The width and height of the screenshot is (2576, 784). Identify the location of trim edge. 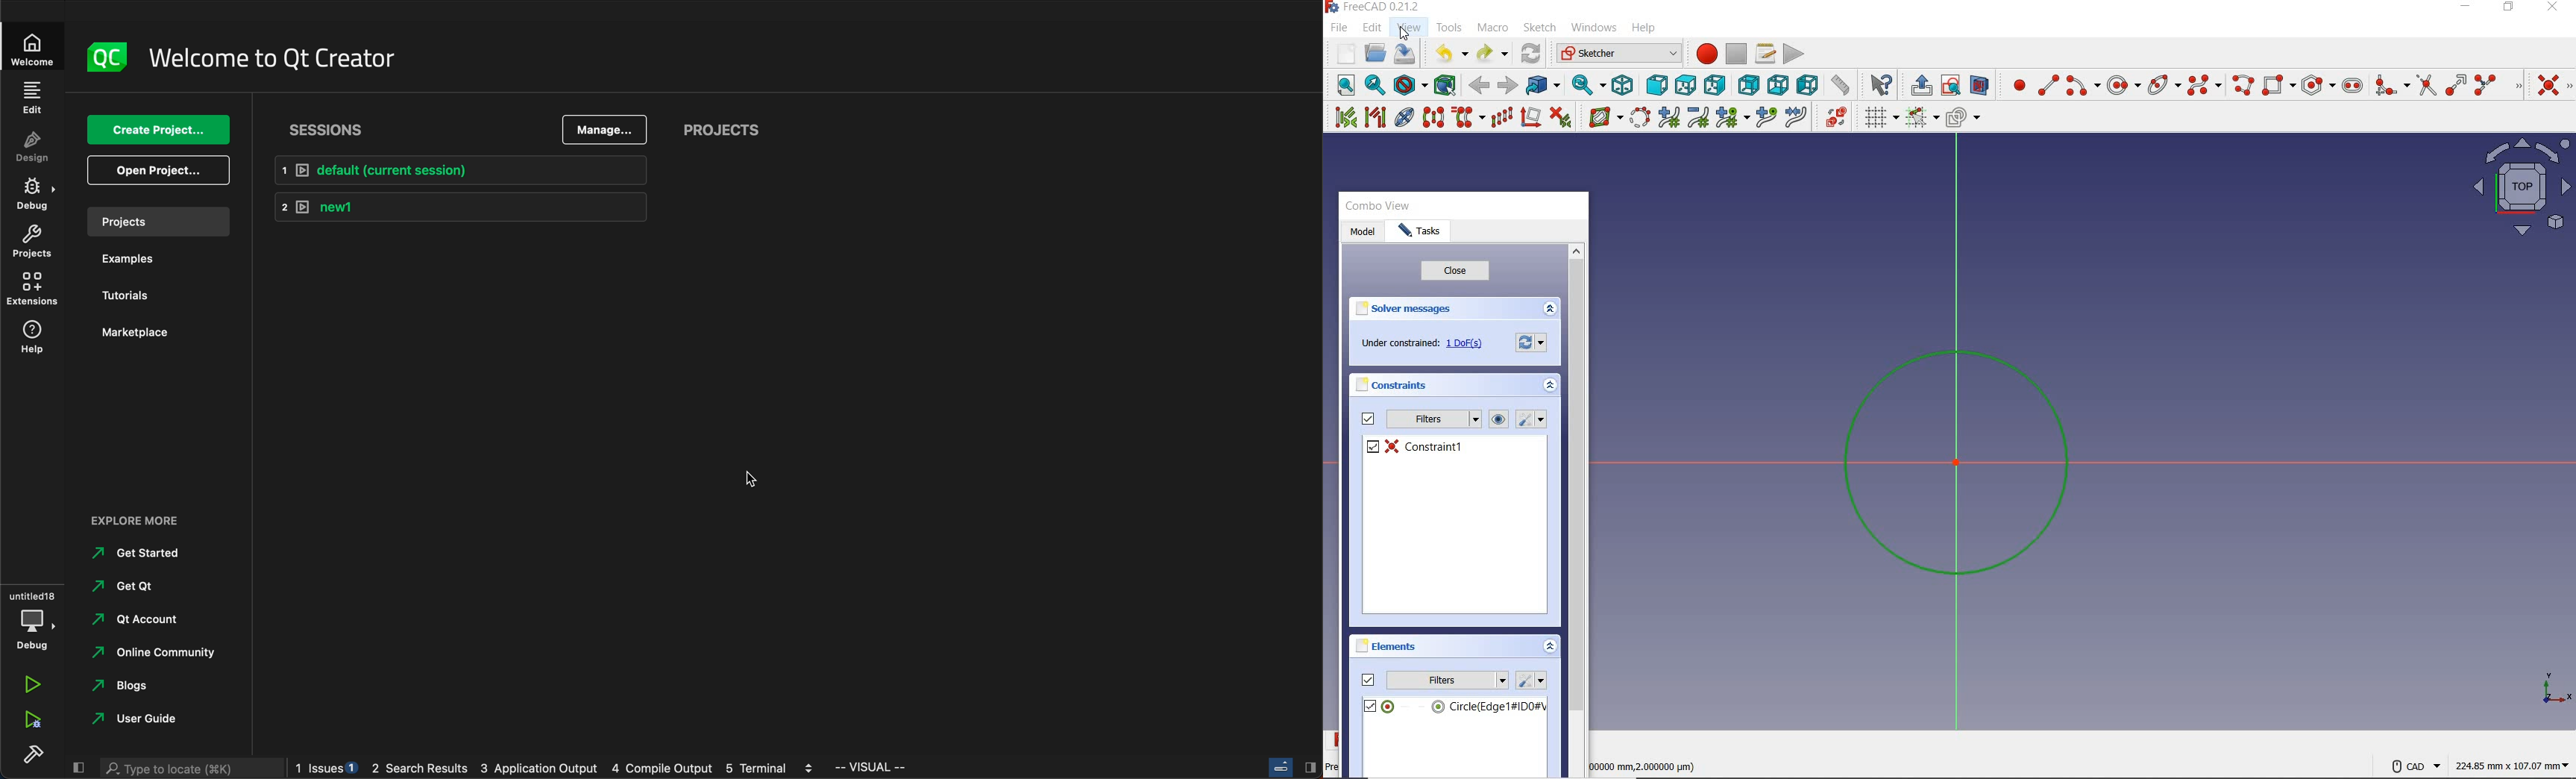
(2425, 85).